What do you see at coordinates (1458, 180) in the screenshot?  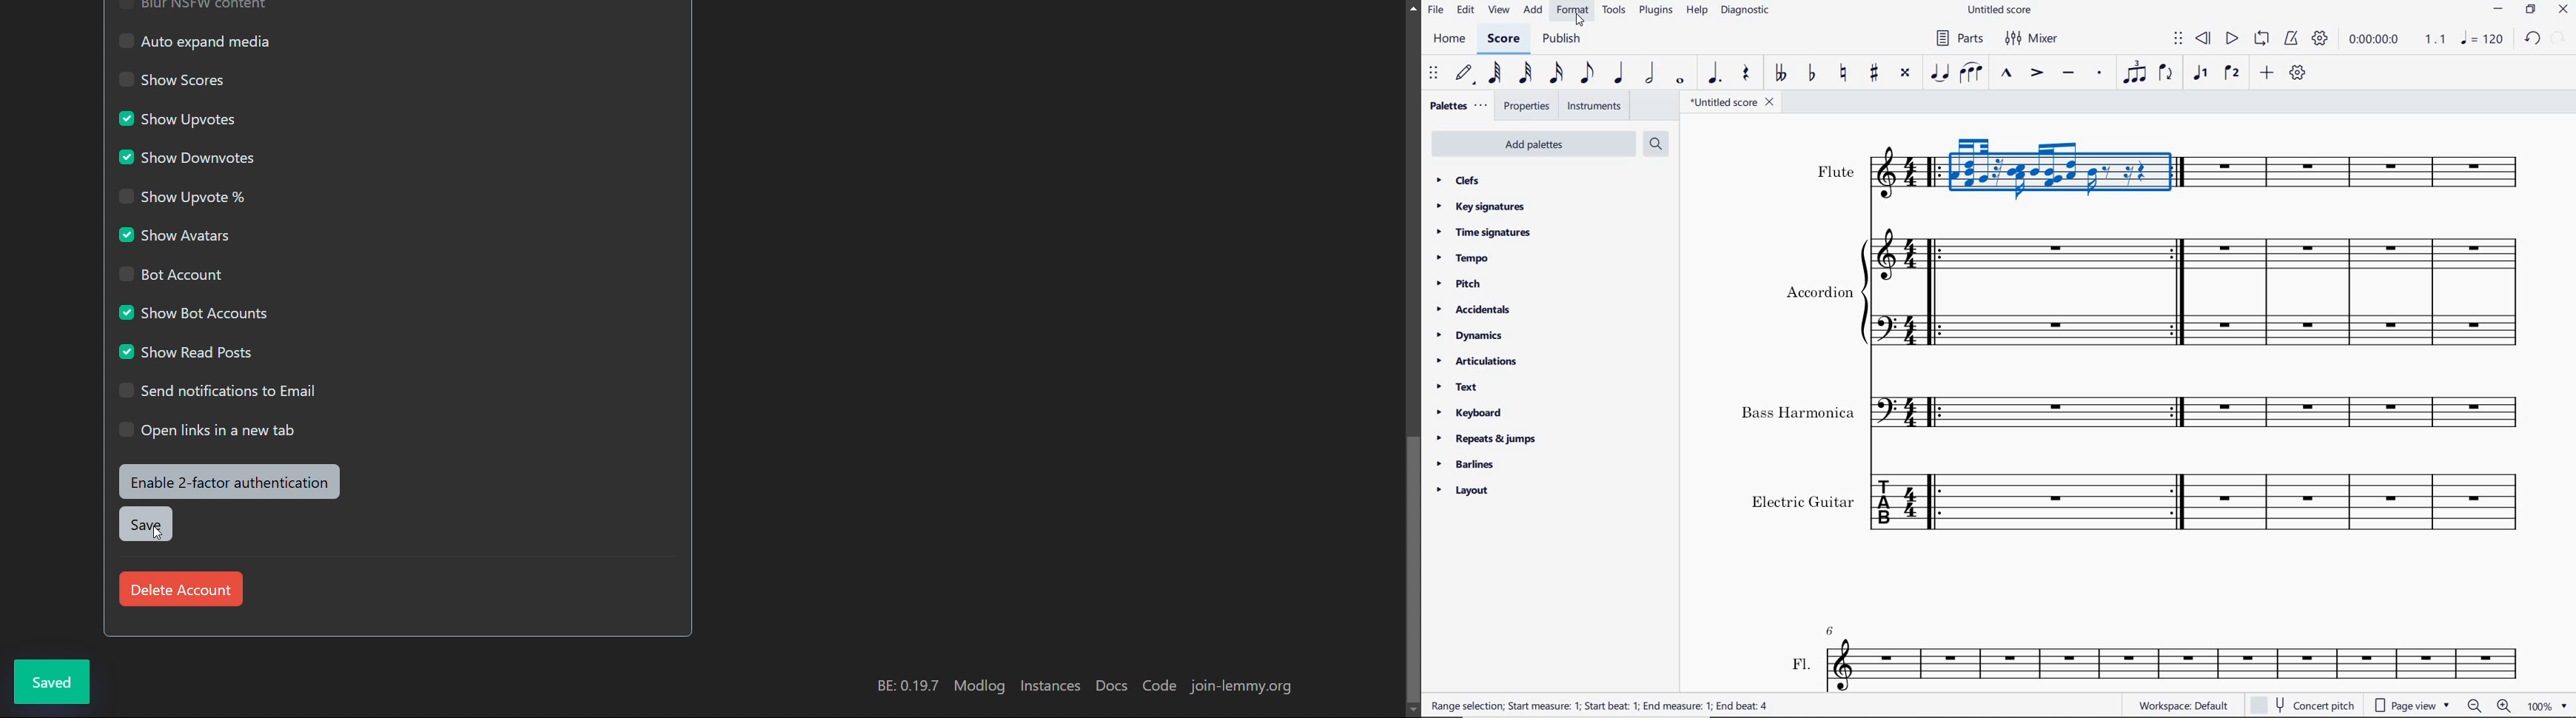 I see `clefs` at bounding box center [1458, 180].